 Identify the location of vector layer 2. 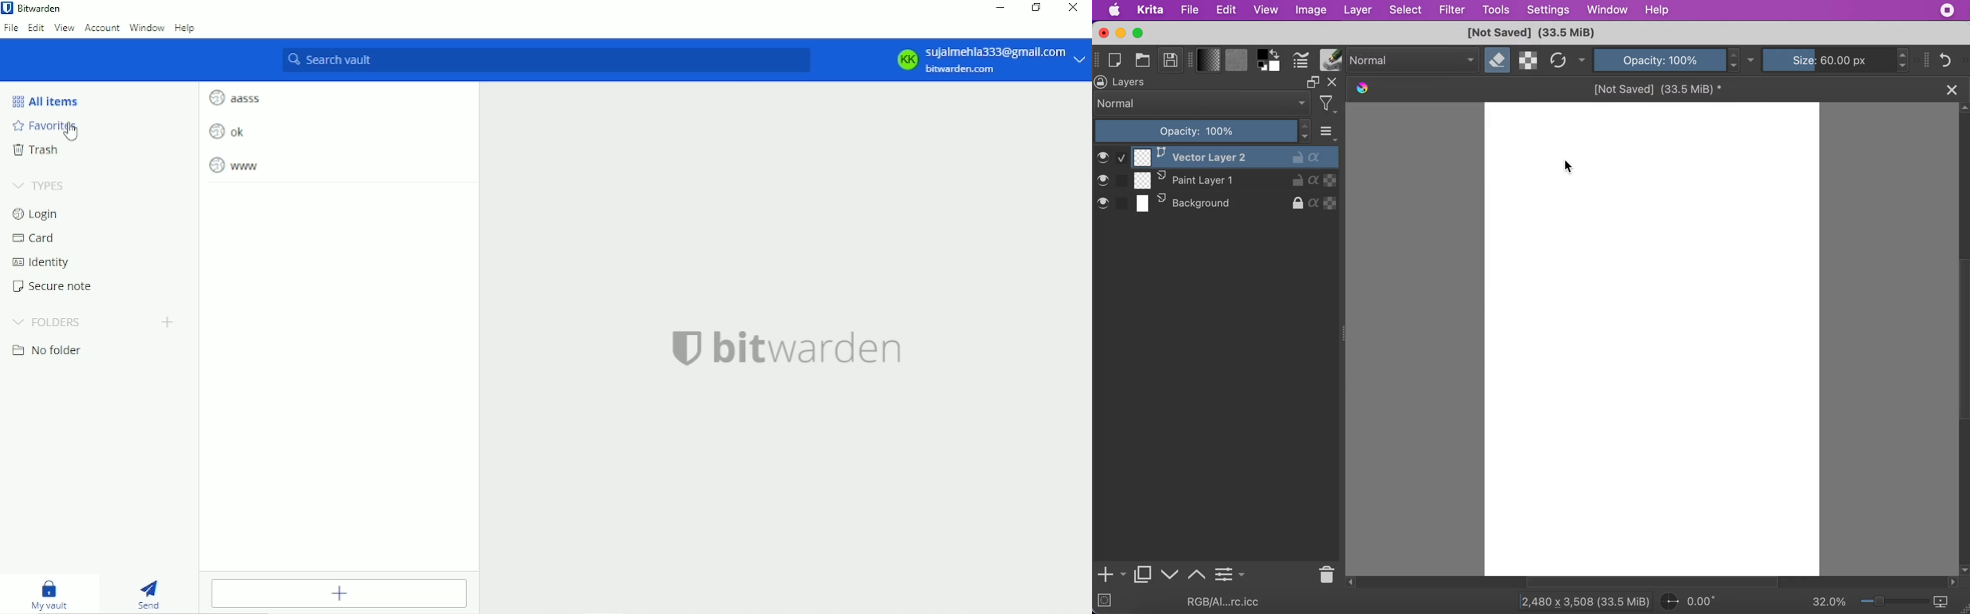
(1217, 156).